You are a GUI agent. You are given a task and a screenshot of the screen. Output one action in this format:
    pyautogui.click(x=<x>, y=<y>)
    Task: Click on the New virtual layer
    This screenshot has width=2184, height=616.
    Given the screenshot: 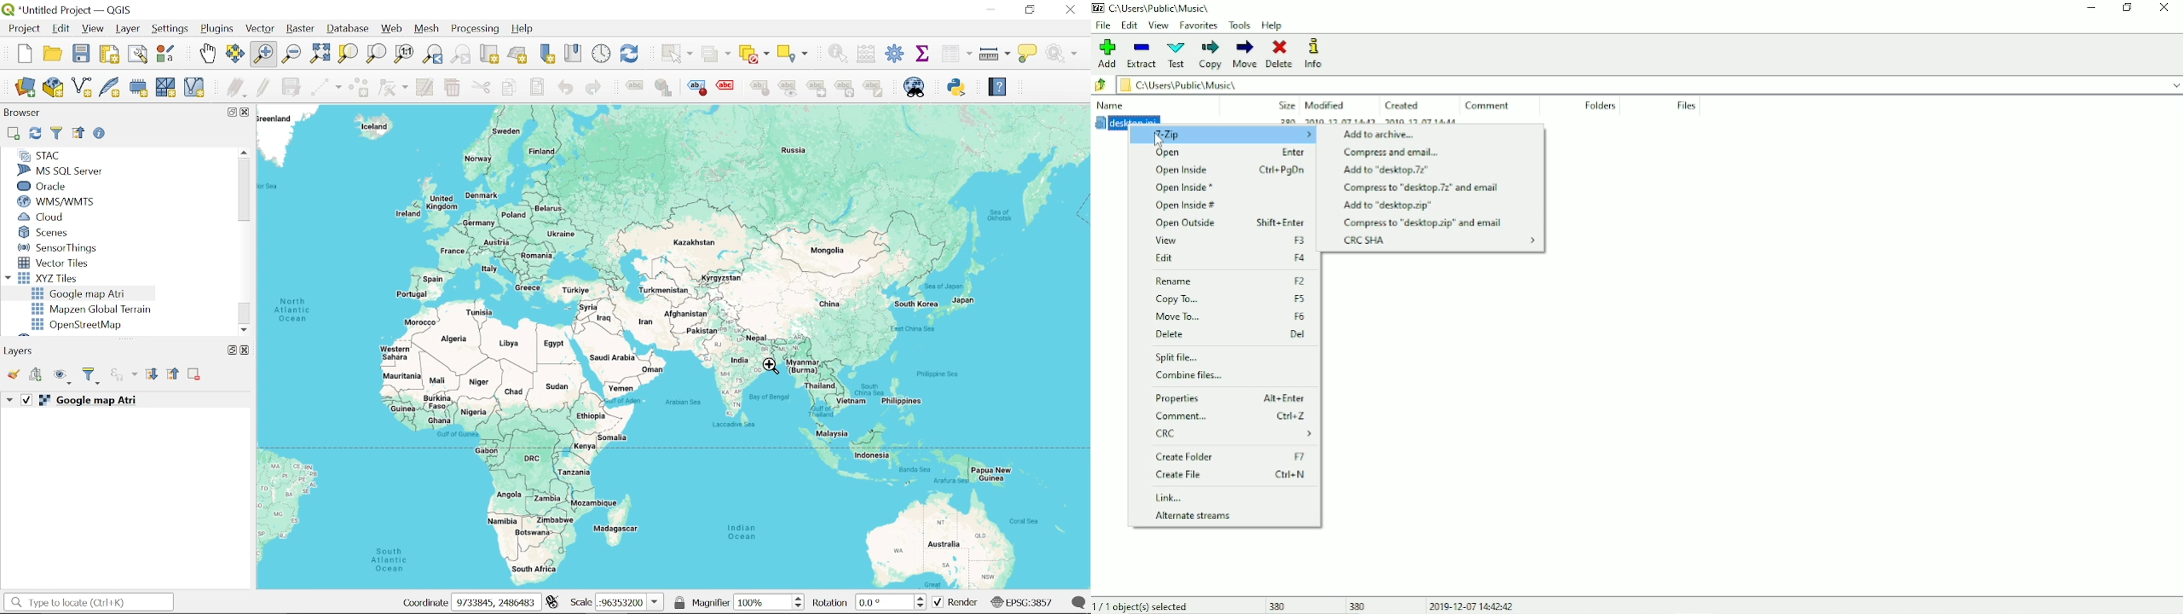 What is the action you would take?
    pyautogui.click(x=194, y=89)
    